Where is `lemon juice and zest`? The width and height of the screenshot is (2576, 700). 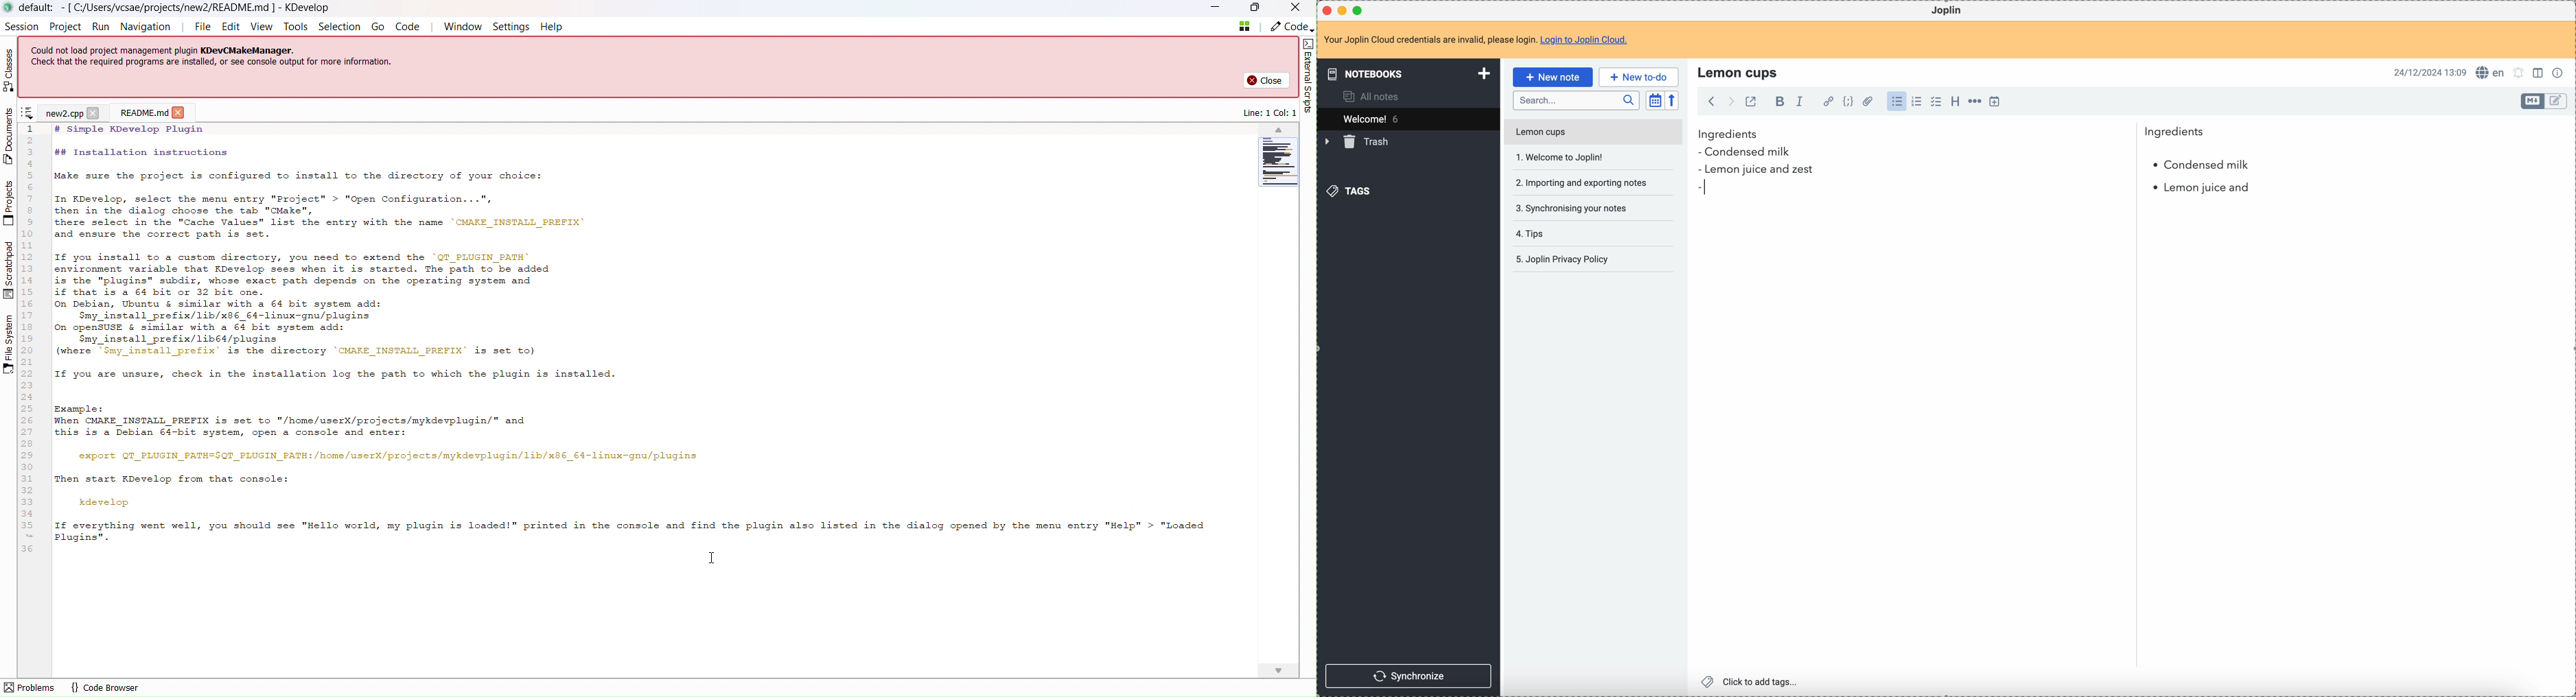 lemon juice and zest is located at coordinates (1755, 171).